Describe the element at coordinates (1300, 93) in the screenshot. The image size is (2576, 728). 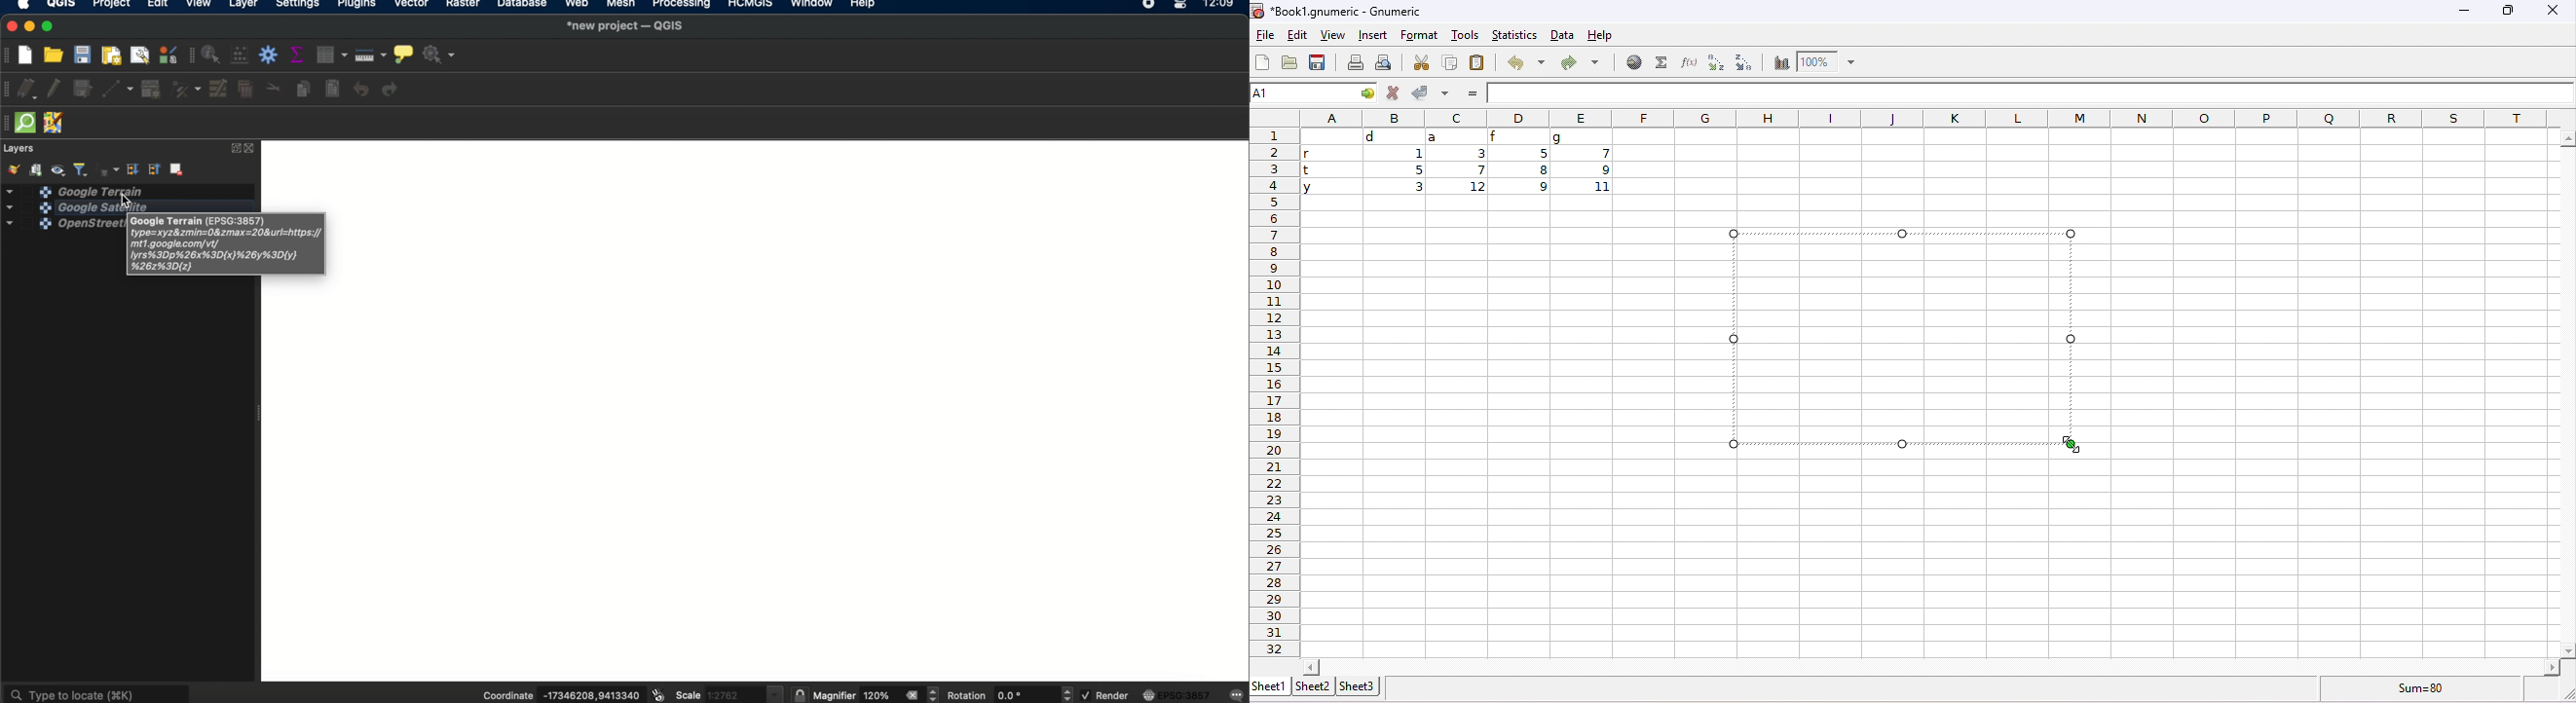
I see `selected cell number` at that location.